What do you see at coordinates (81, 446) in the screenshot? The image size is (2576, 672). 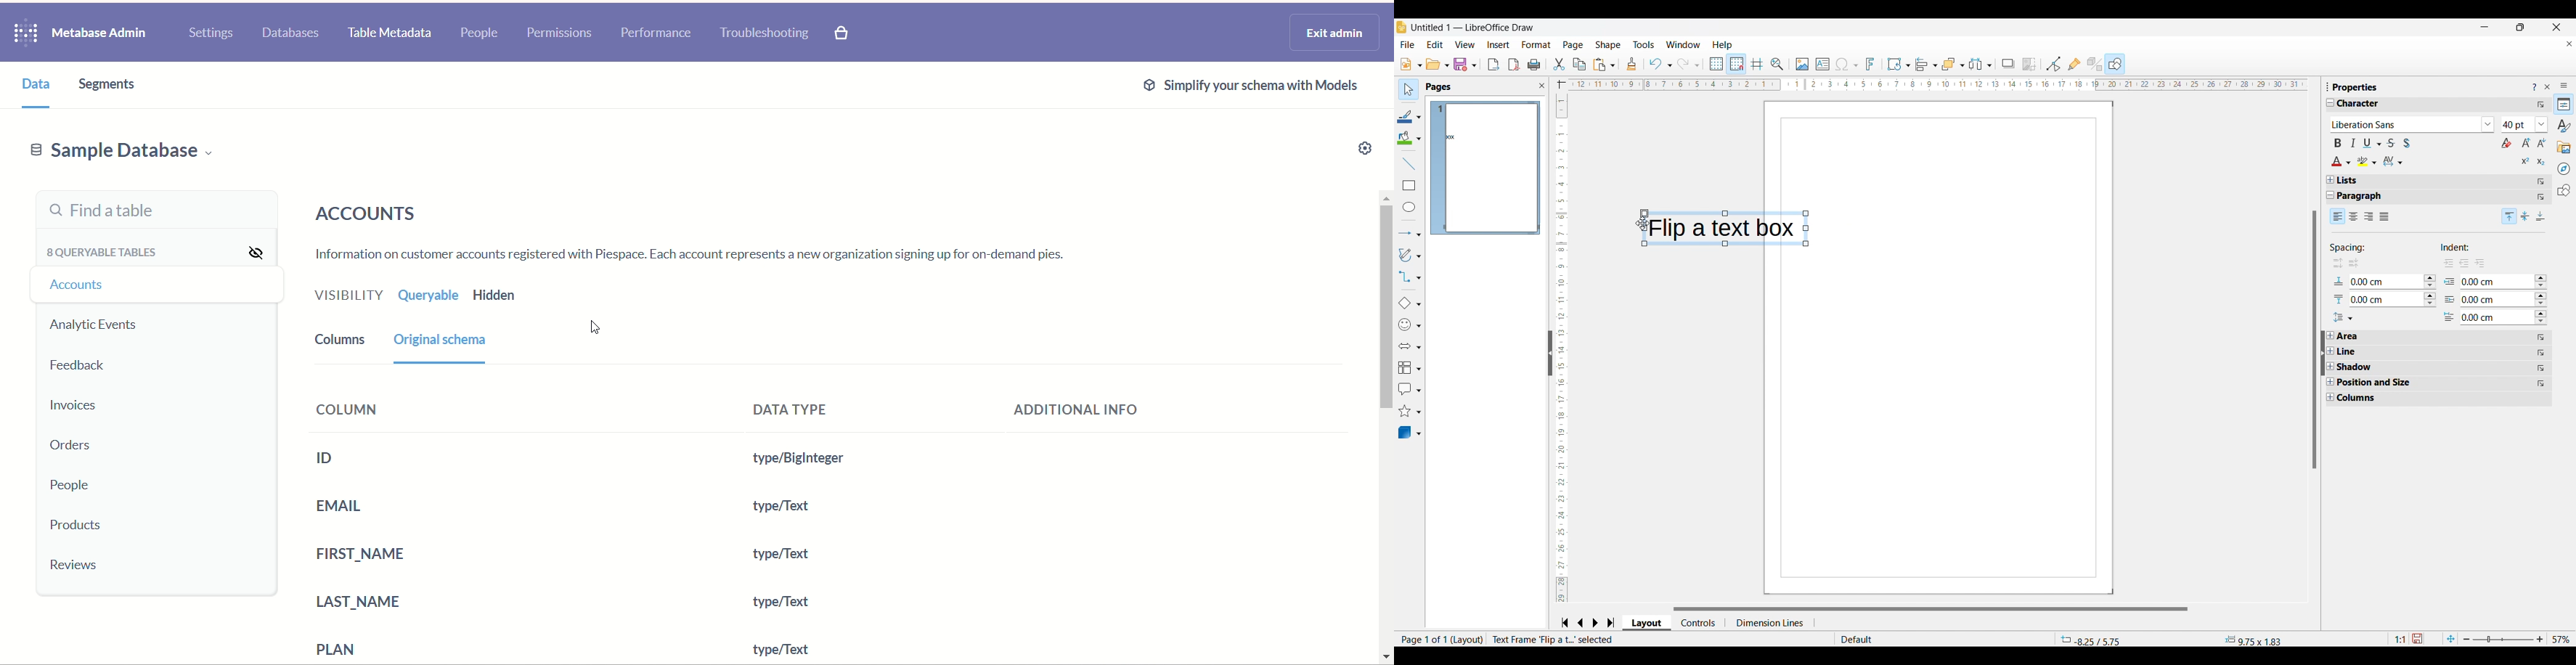 I see `orders` at bounding box center [81, 446].